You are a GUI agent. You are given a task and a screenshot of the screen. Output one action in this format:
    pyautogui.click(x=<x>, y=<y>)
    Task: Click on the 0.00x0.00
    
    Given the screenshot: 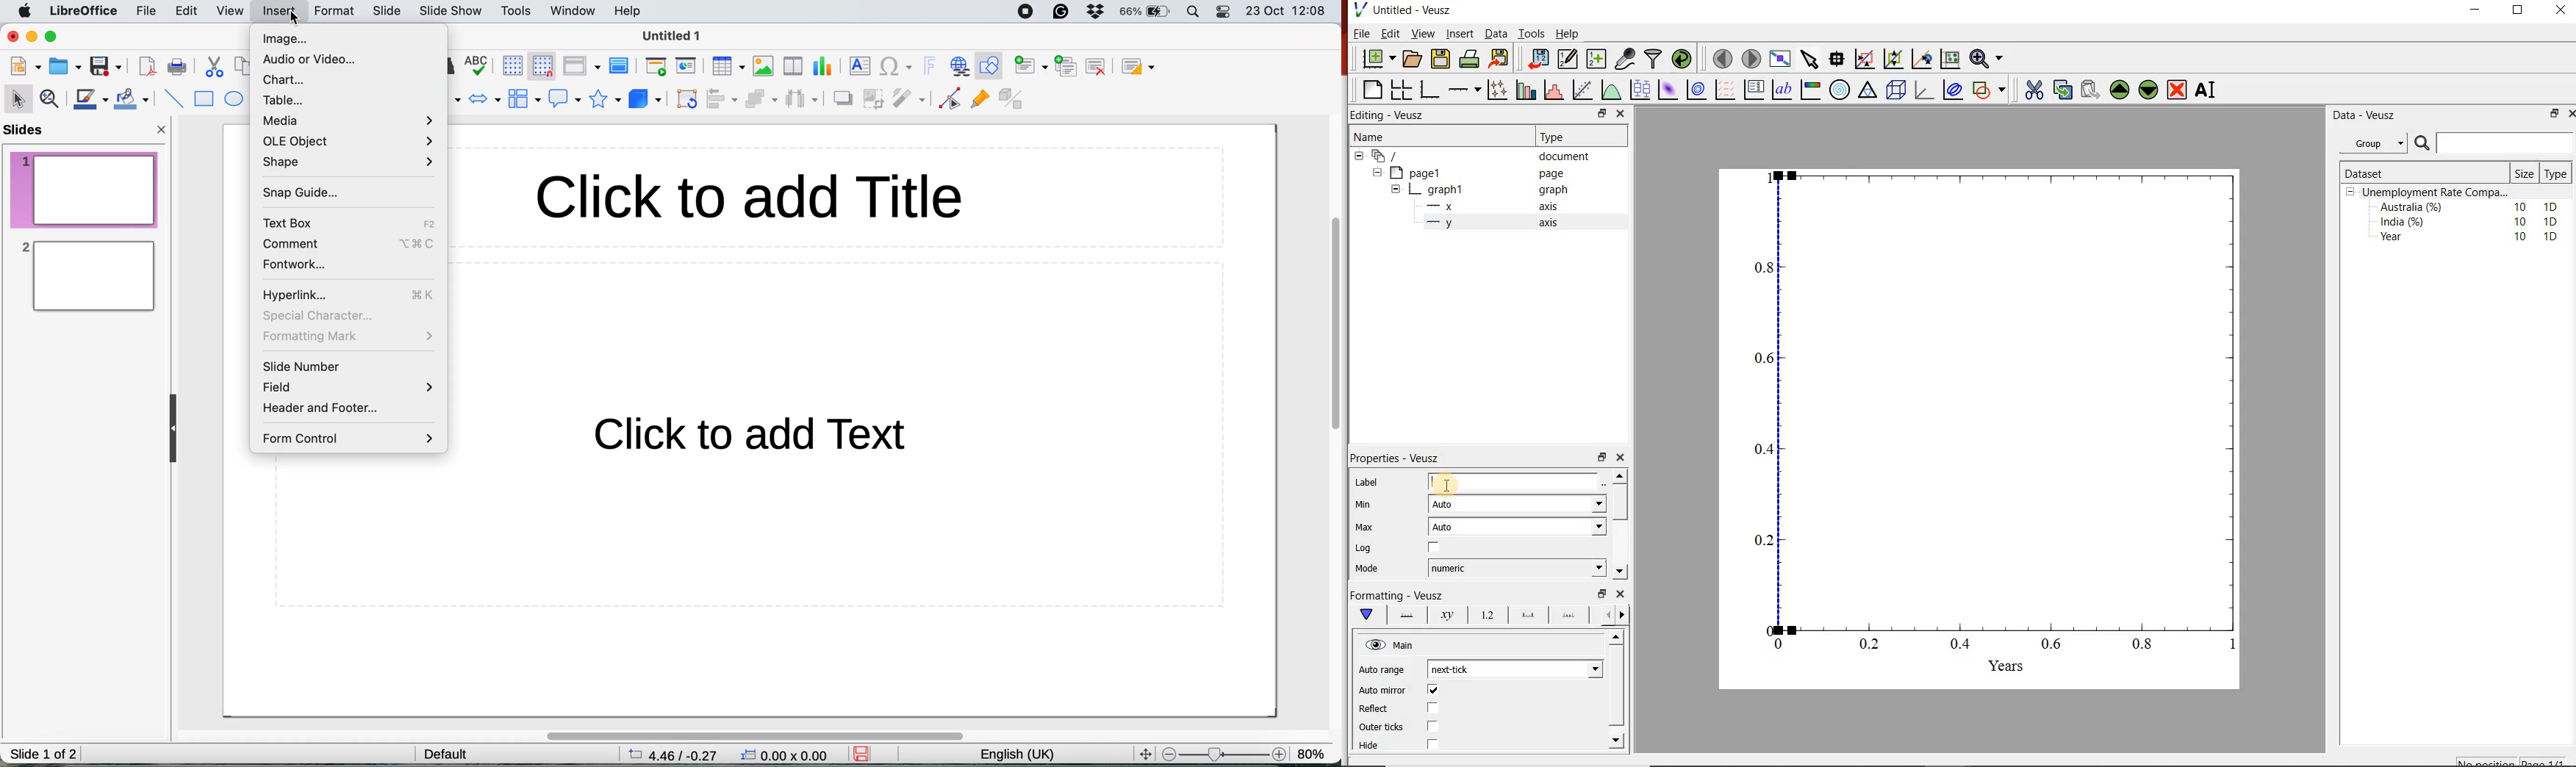 What is the action you would take?
    pyautogui.click(x=786, y=757)
    